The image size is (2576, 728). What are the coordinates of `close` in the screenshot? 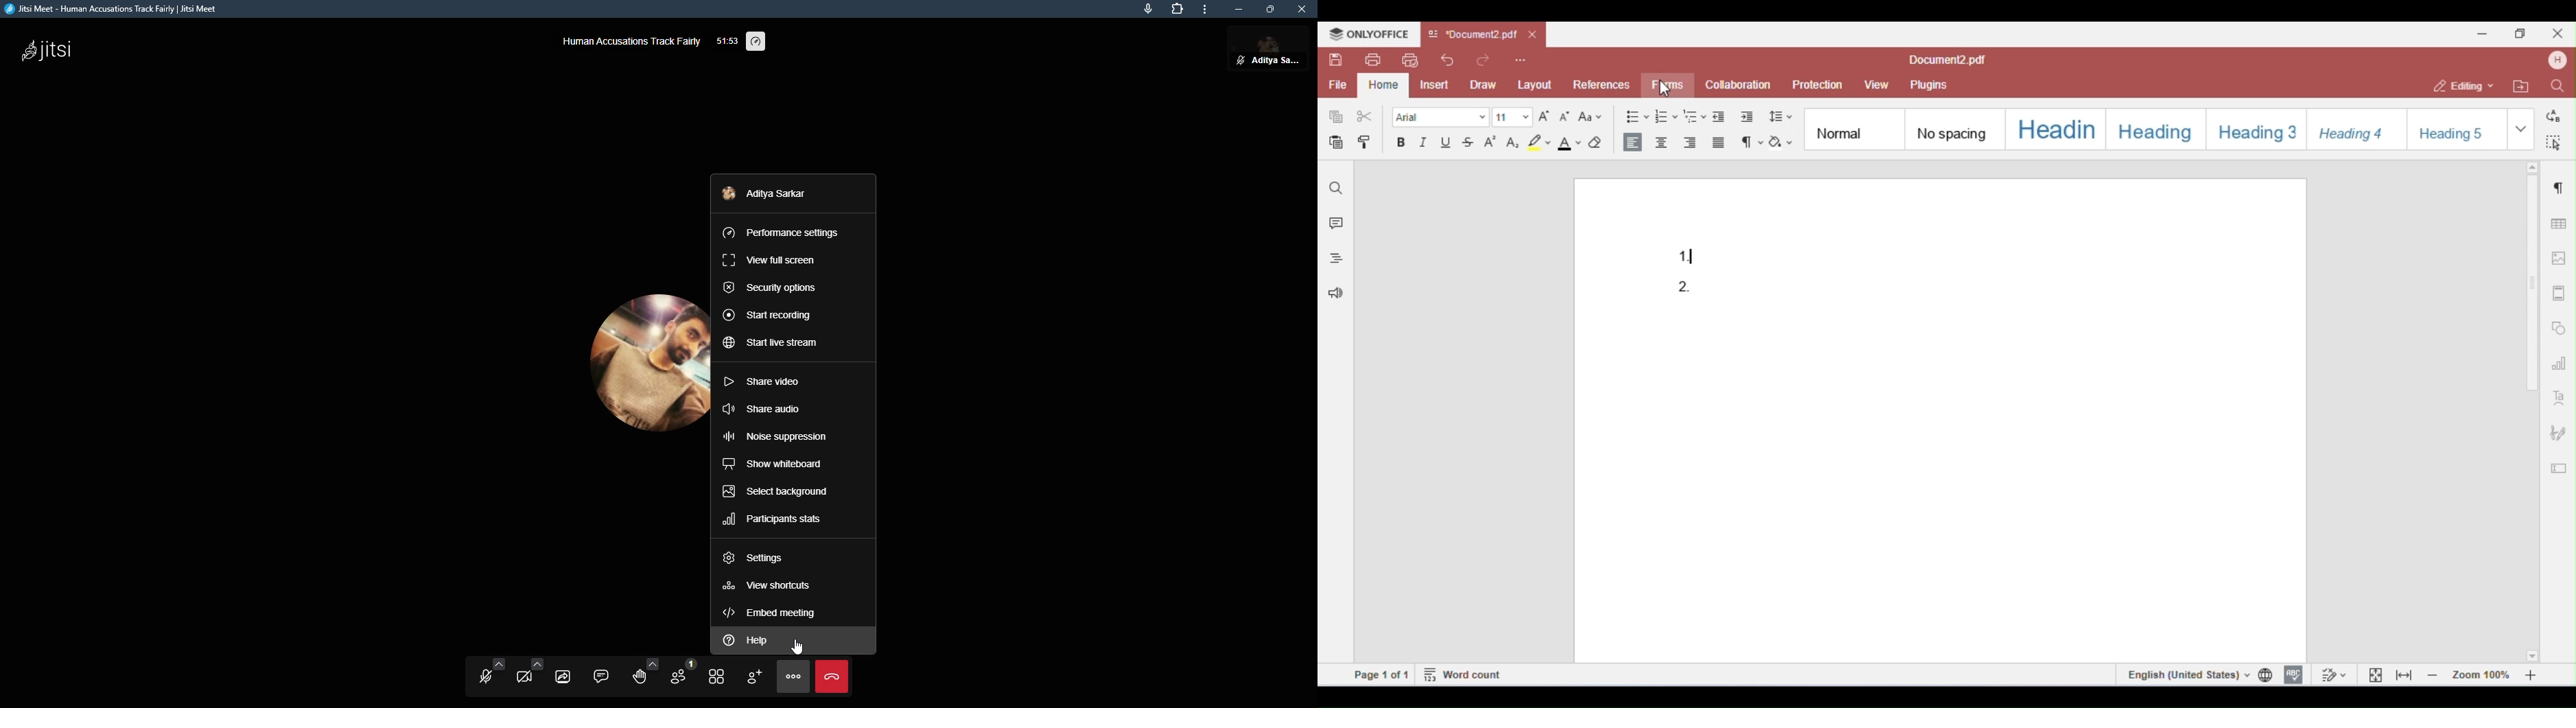 It's located at (1303, 9).